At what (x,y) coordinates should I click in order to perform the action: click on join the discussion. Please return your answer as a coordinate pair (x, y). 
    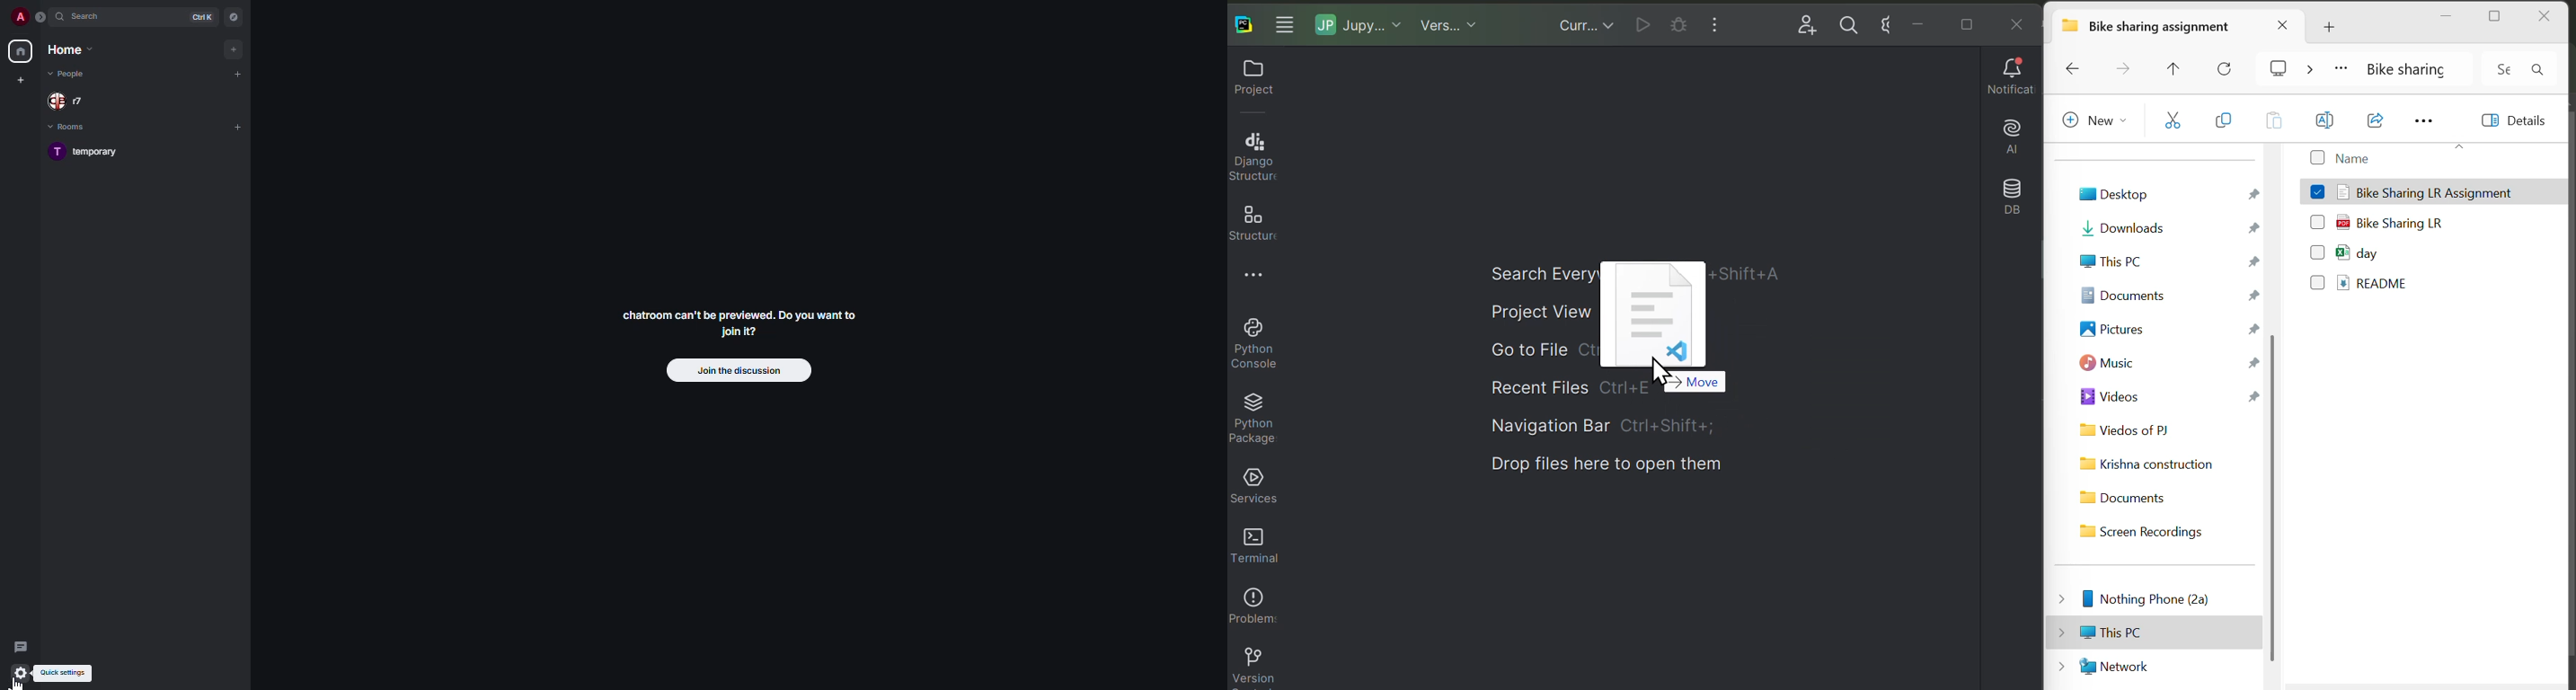
    Looking at the image, I should click on (739, 372).